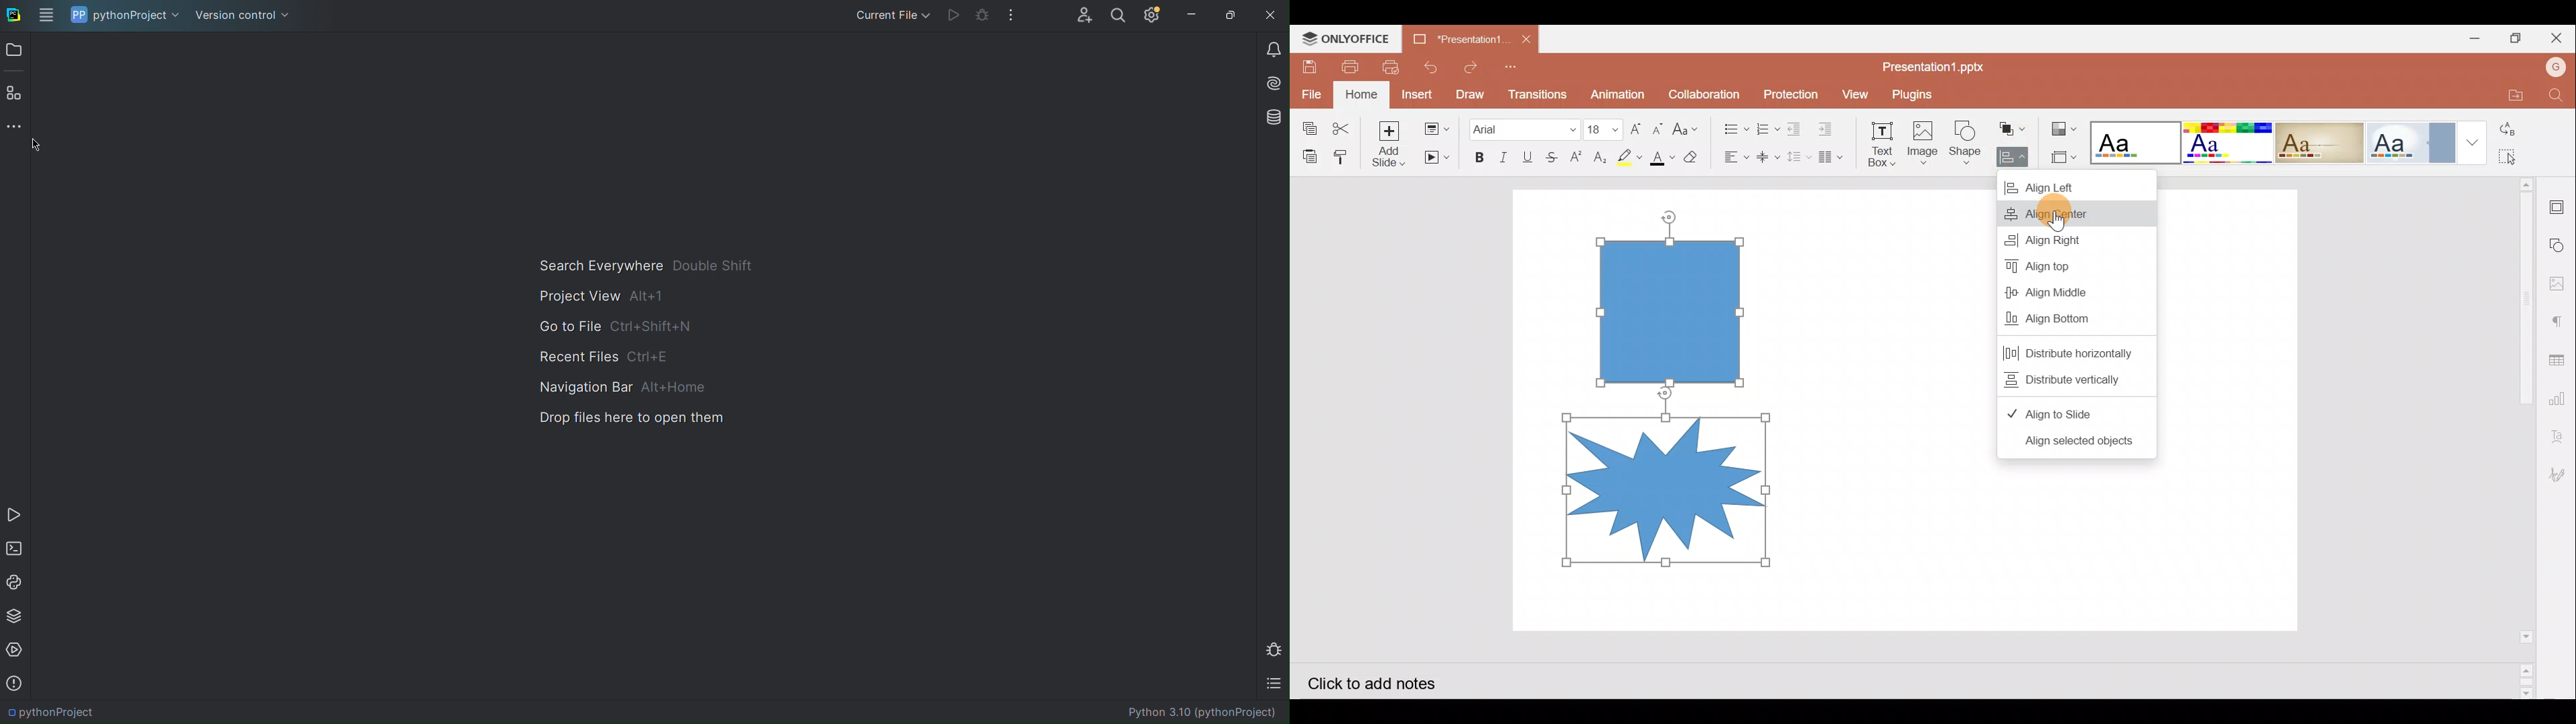 This screenshot has width=2576, height=728. Describe the element at coordinates (2075, 182) in the screenshot. I see `Align left` at that location.